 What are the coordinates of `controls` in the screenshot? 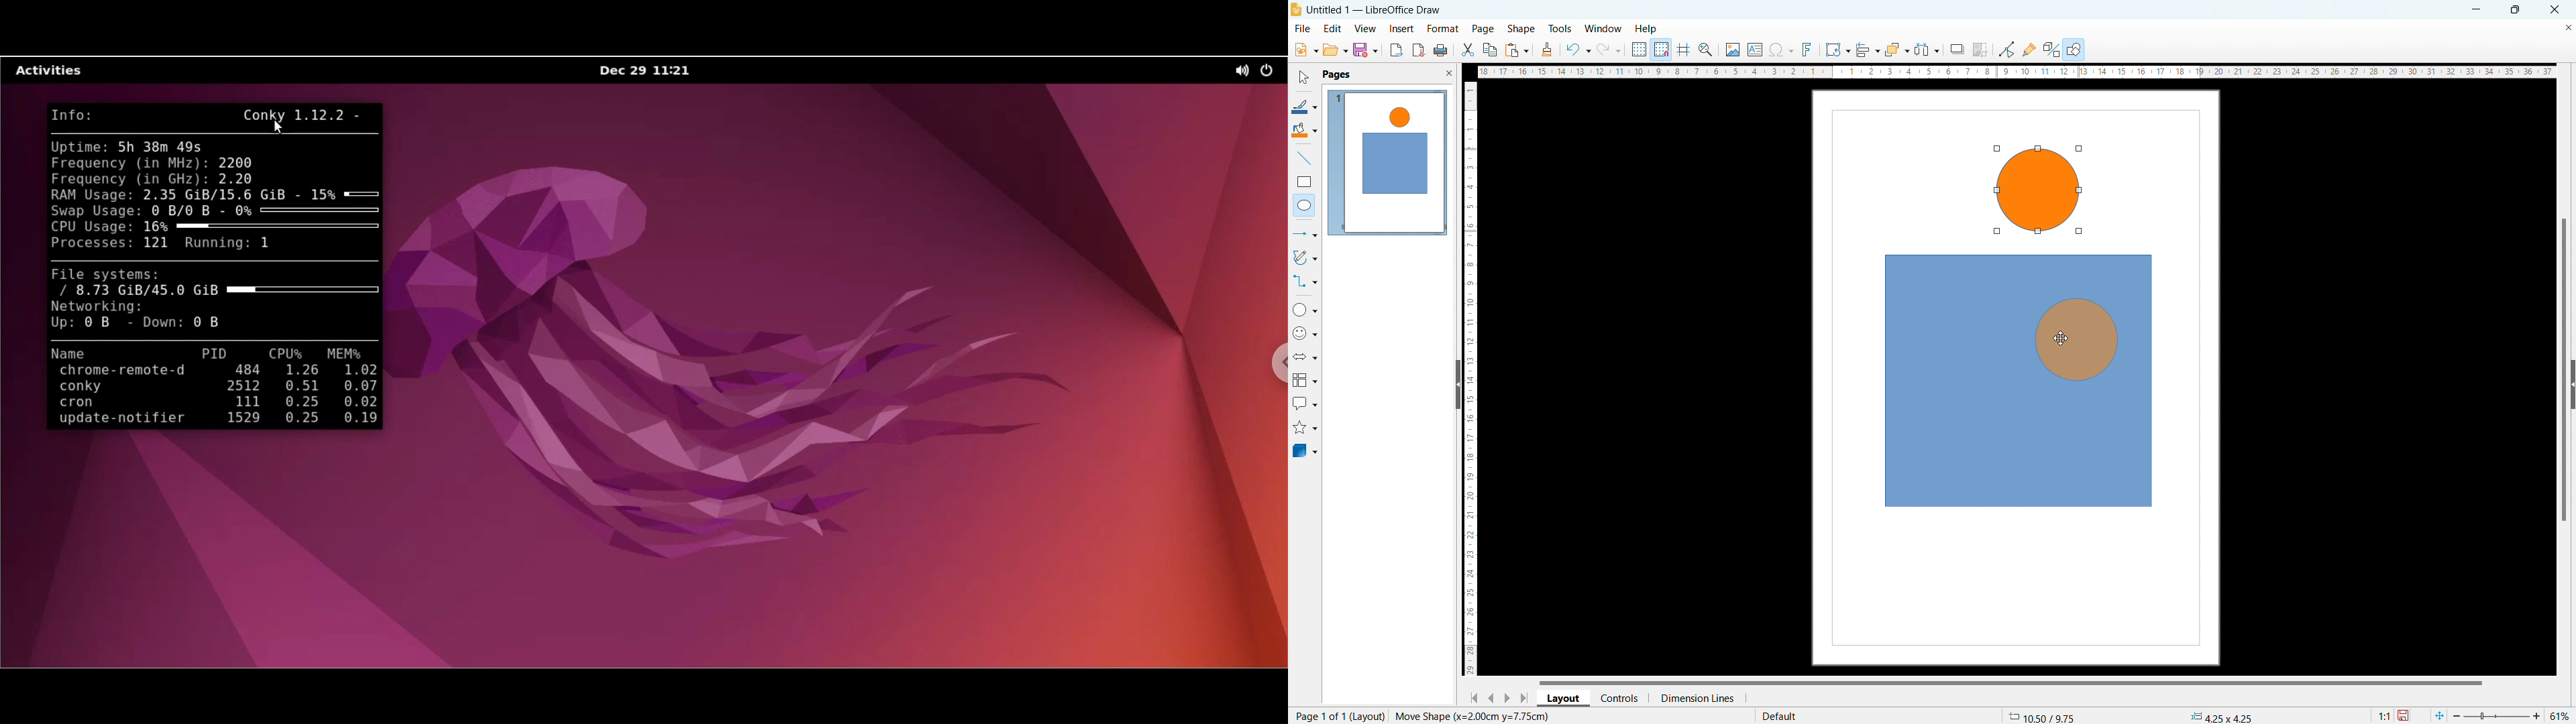 It's located at (1621, 697).